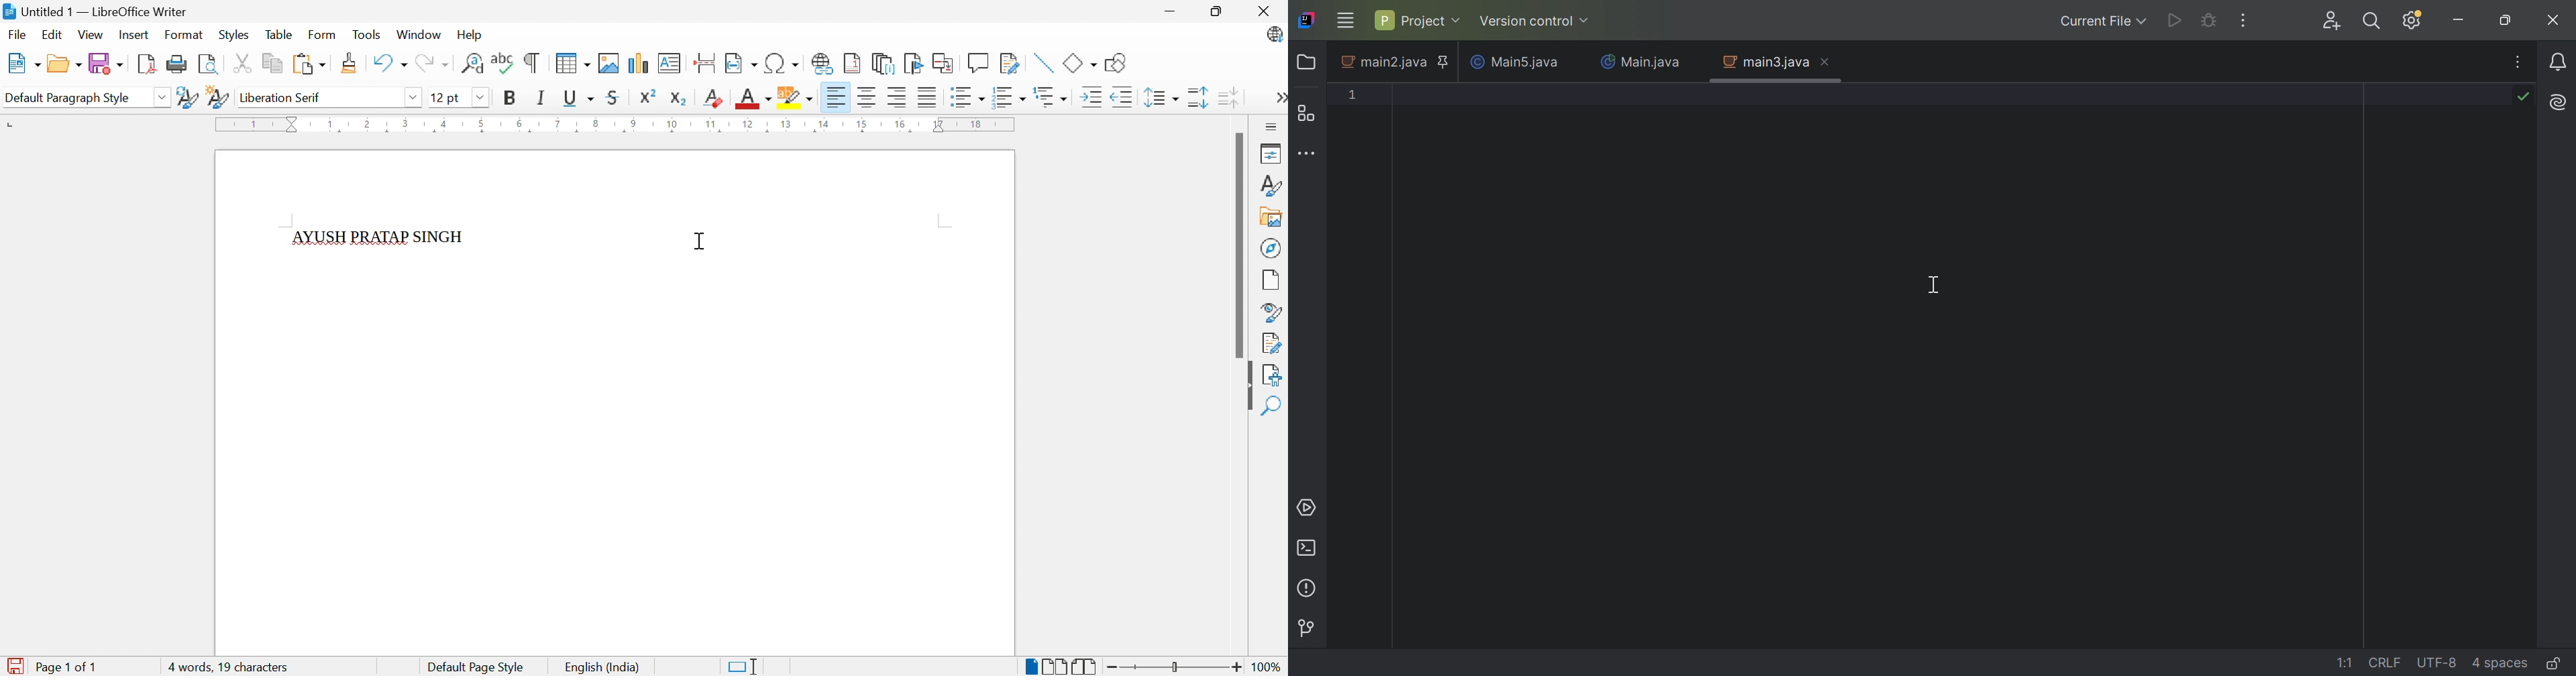 This screenshot has height=700, width=2576. Describe the element at coordinates (219, 97) in the screenshot. I see `New Style From Selection` at that location.